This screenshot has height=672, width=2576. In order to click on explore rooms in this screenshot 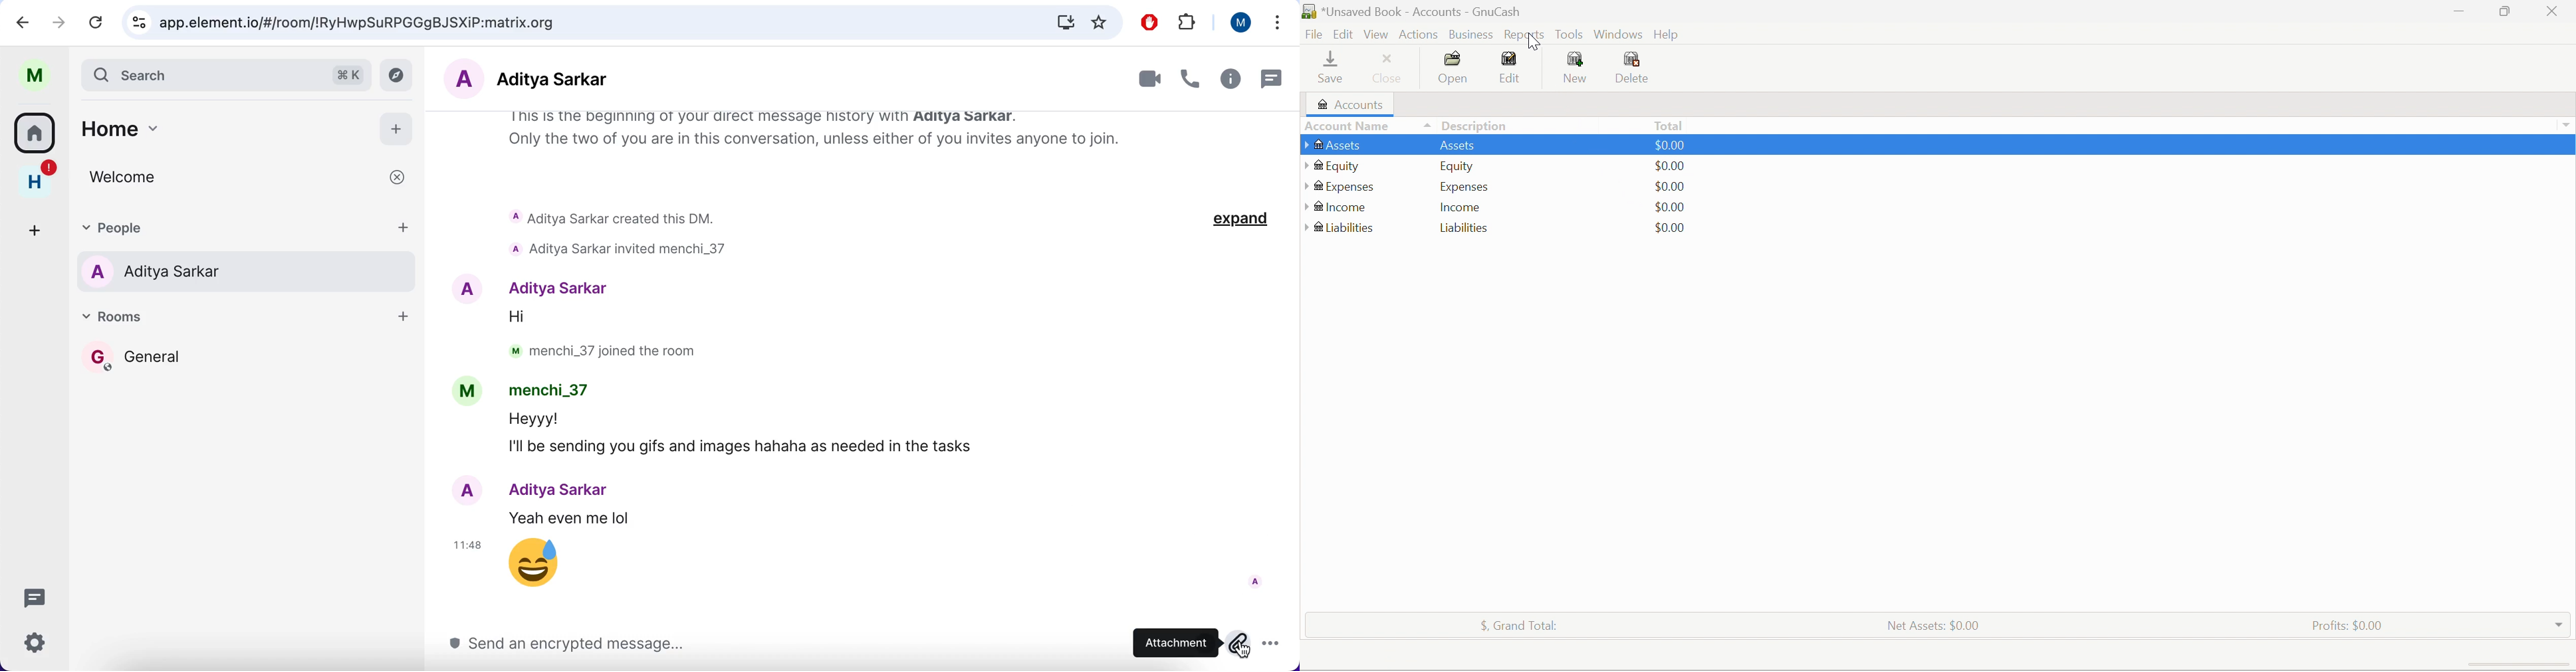, I will do `click(397, 76)`.